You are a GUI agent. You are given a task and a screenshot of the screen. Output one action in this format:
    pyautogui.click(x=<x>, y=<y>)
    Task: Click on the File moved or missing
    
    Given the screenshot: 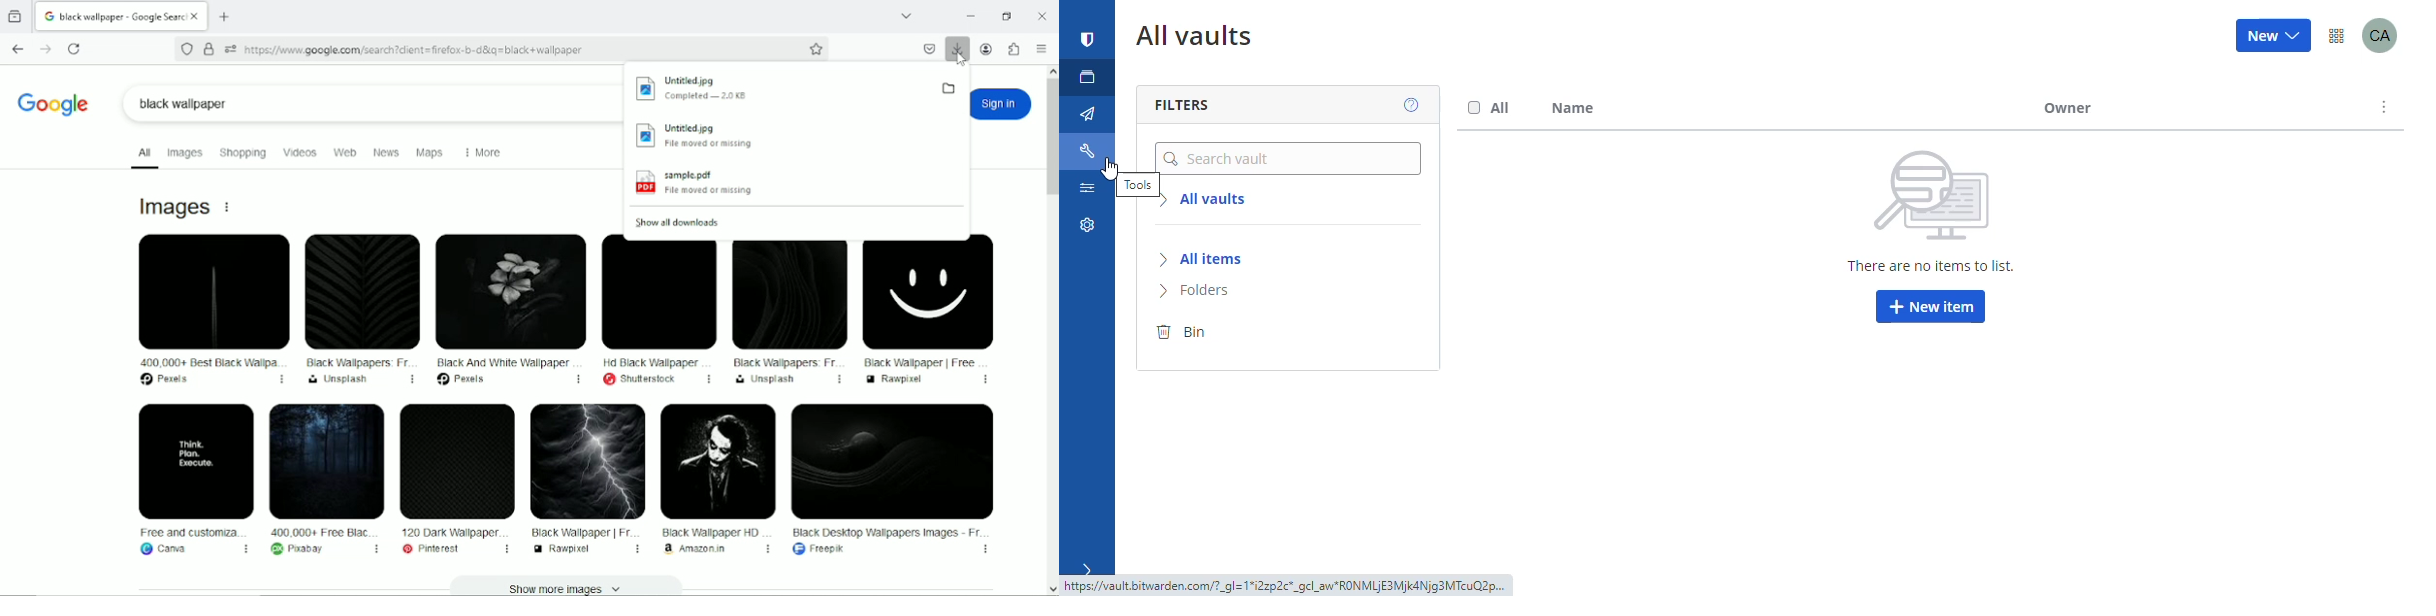 What is the action you would take?
    pyautogui.click(x=794, y=185)
    